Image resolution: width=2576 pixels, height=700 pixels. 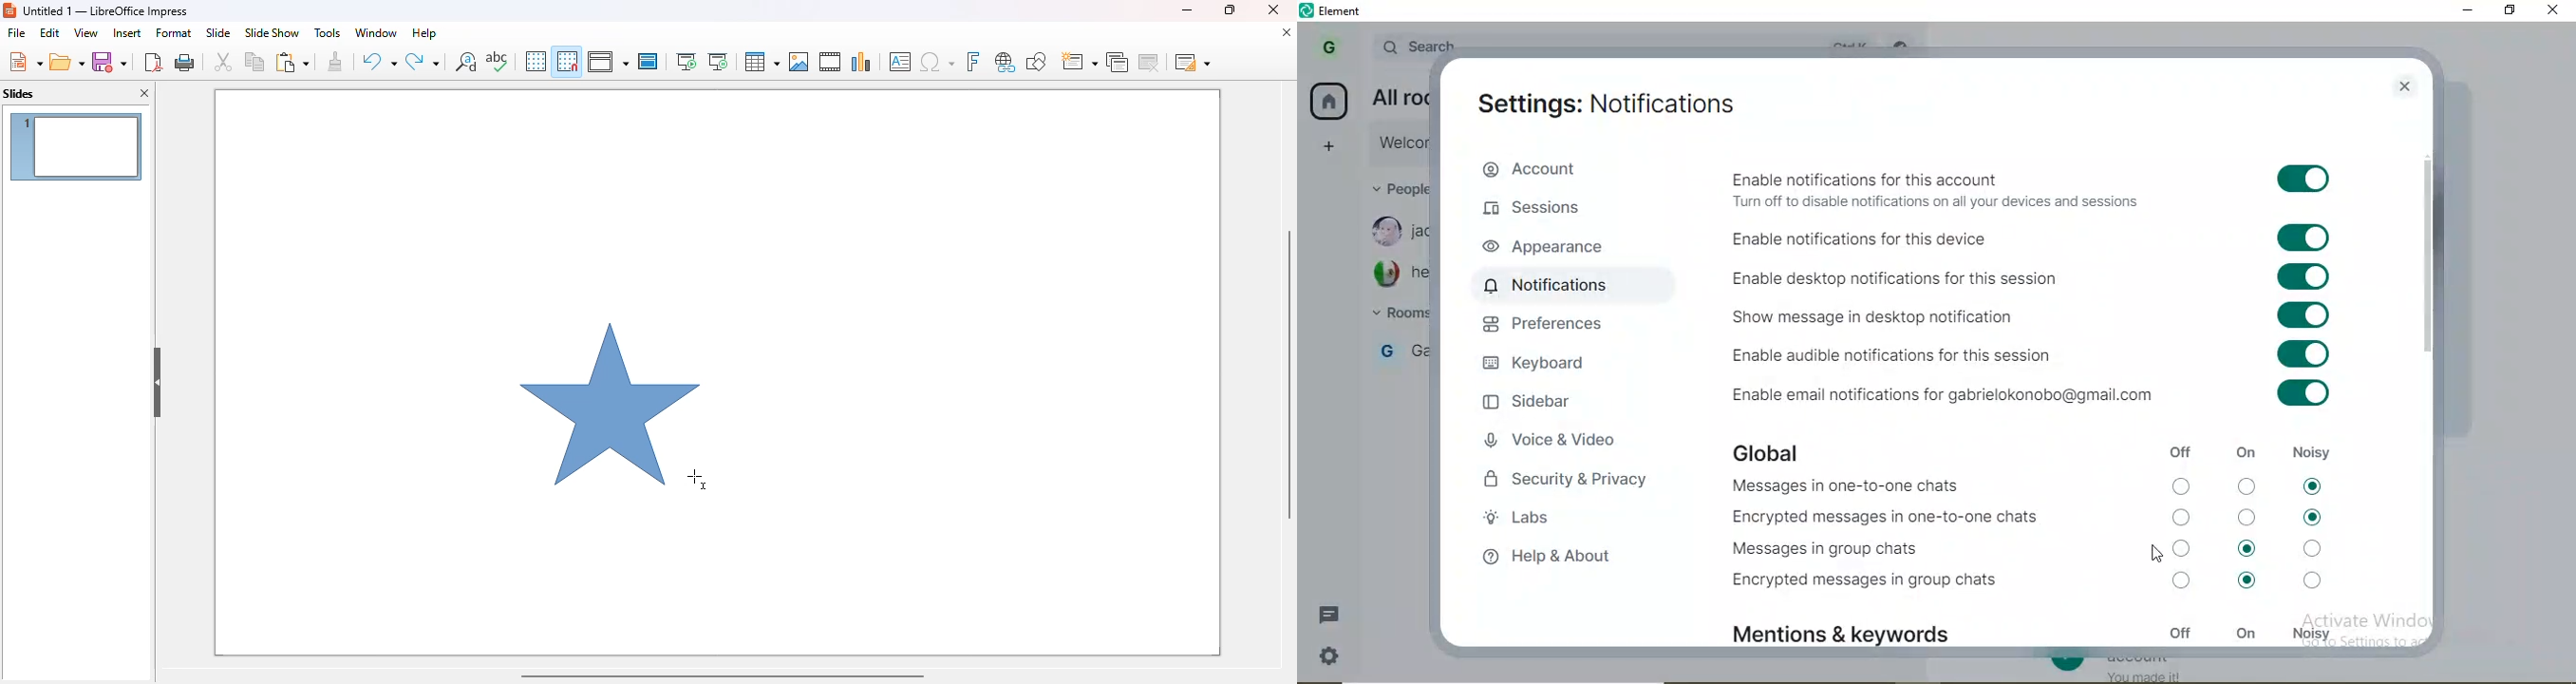 What do you see at coordinates (972, 61) in the screenshot?
I see `insert fontwork text` at bounding box center [972, 61].